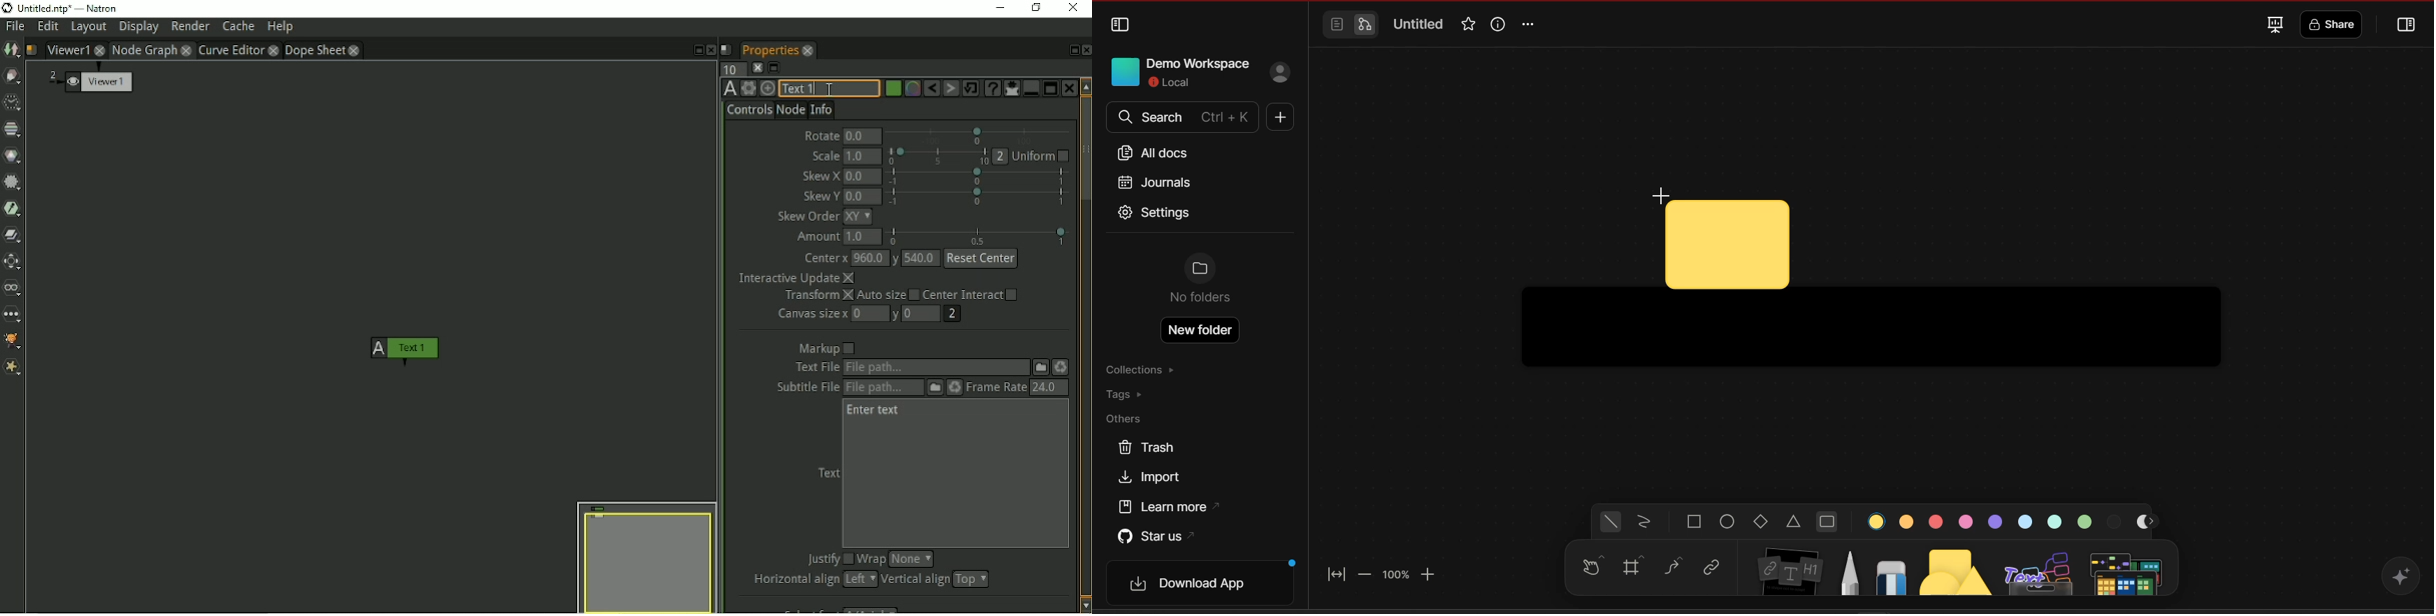 This screenshot has height=616, width=2436. Describe the element at coordinates (1158, 153) in the screenshot. I see `all docs` at that location.